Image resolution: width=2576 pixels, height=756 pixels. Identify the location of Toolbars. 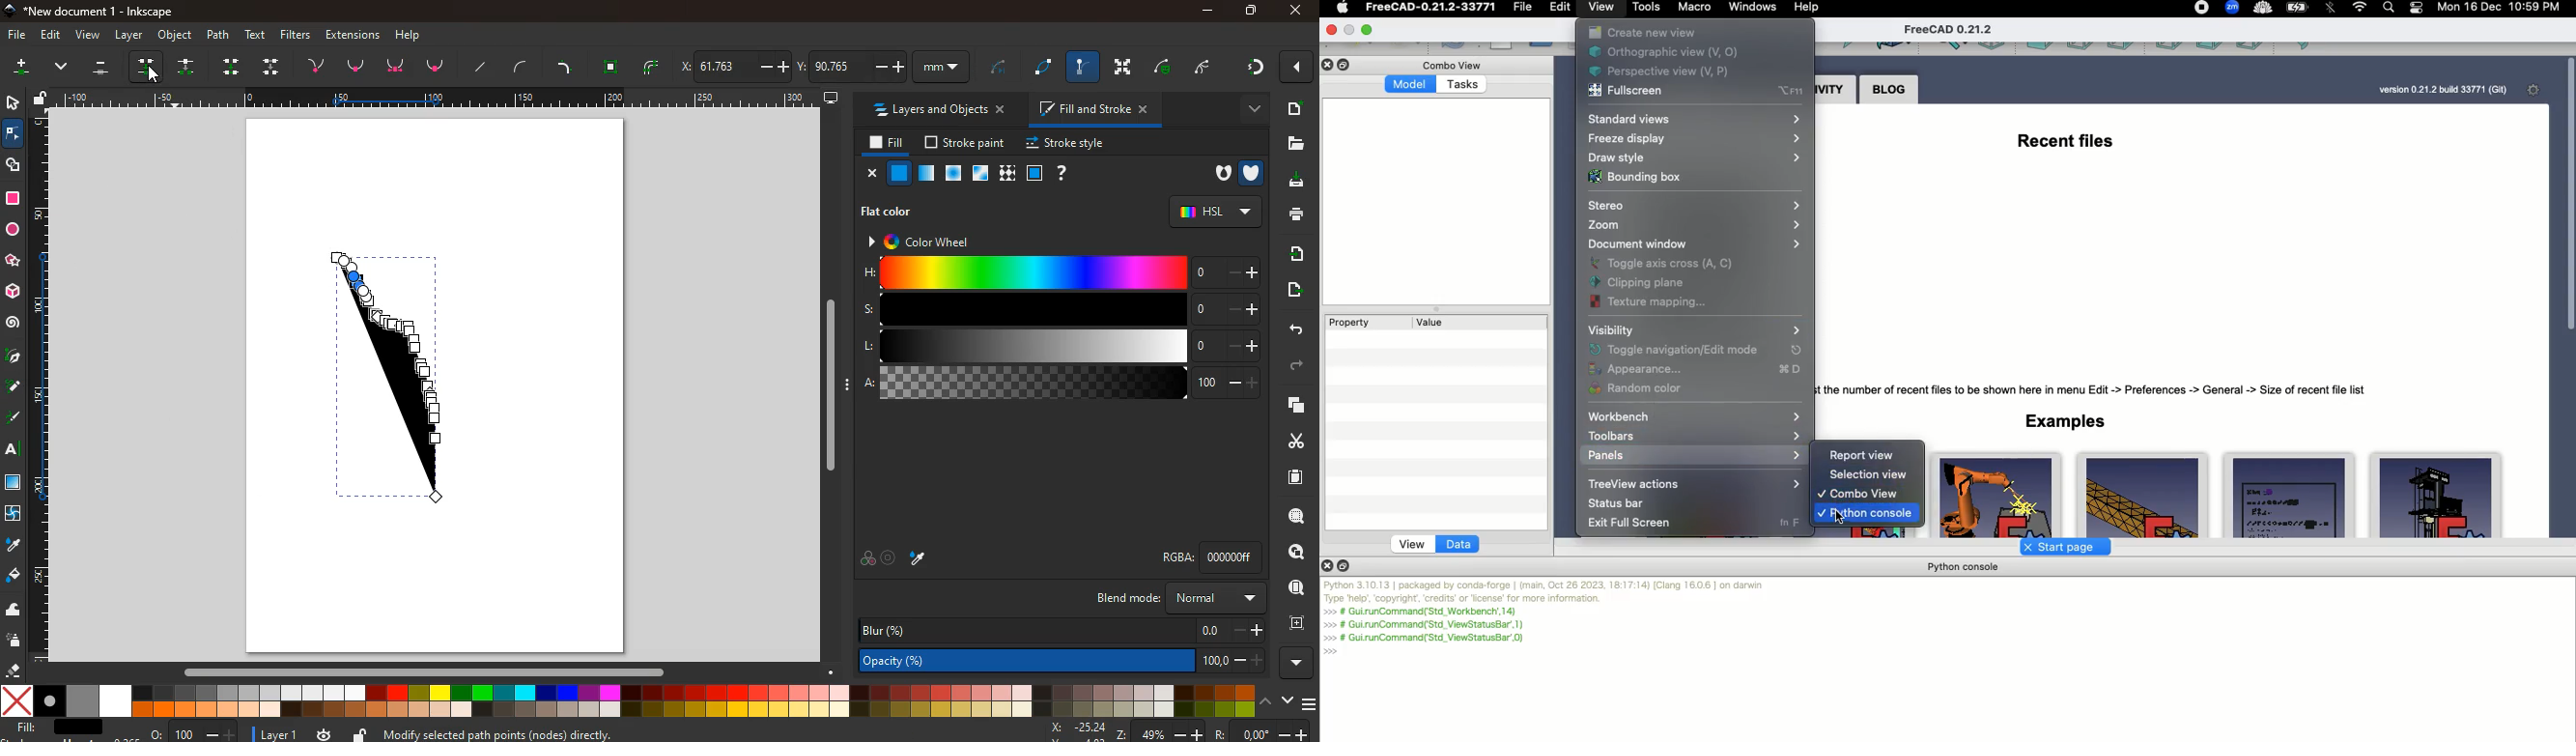
(1695, 436).